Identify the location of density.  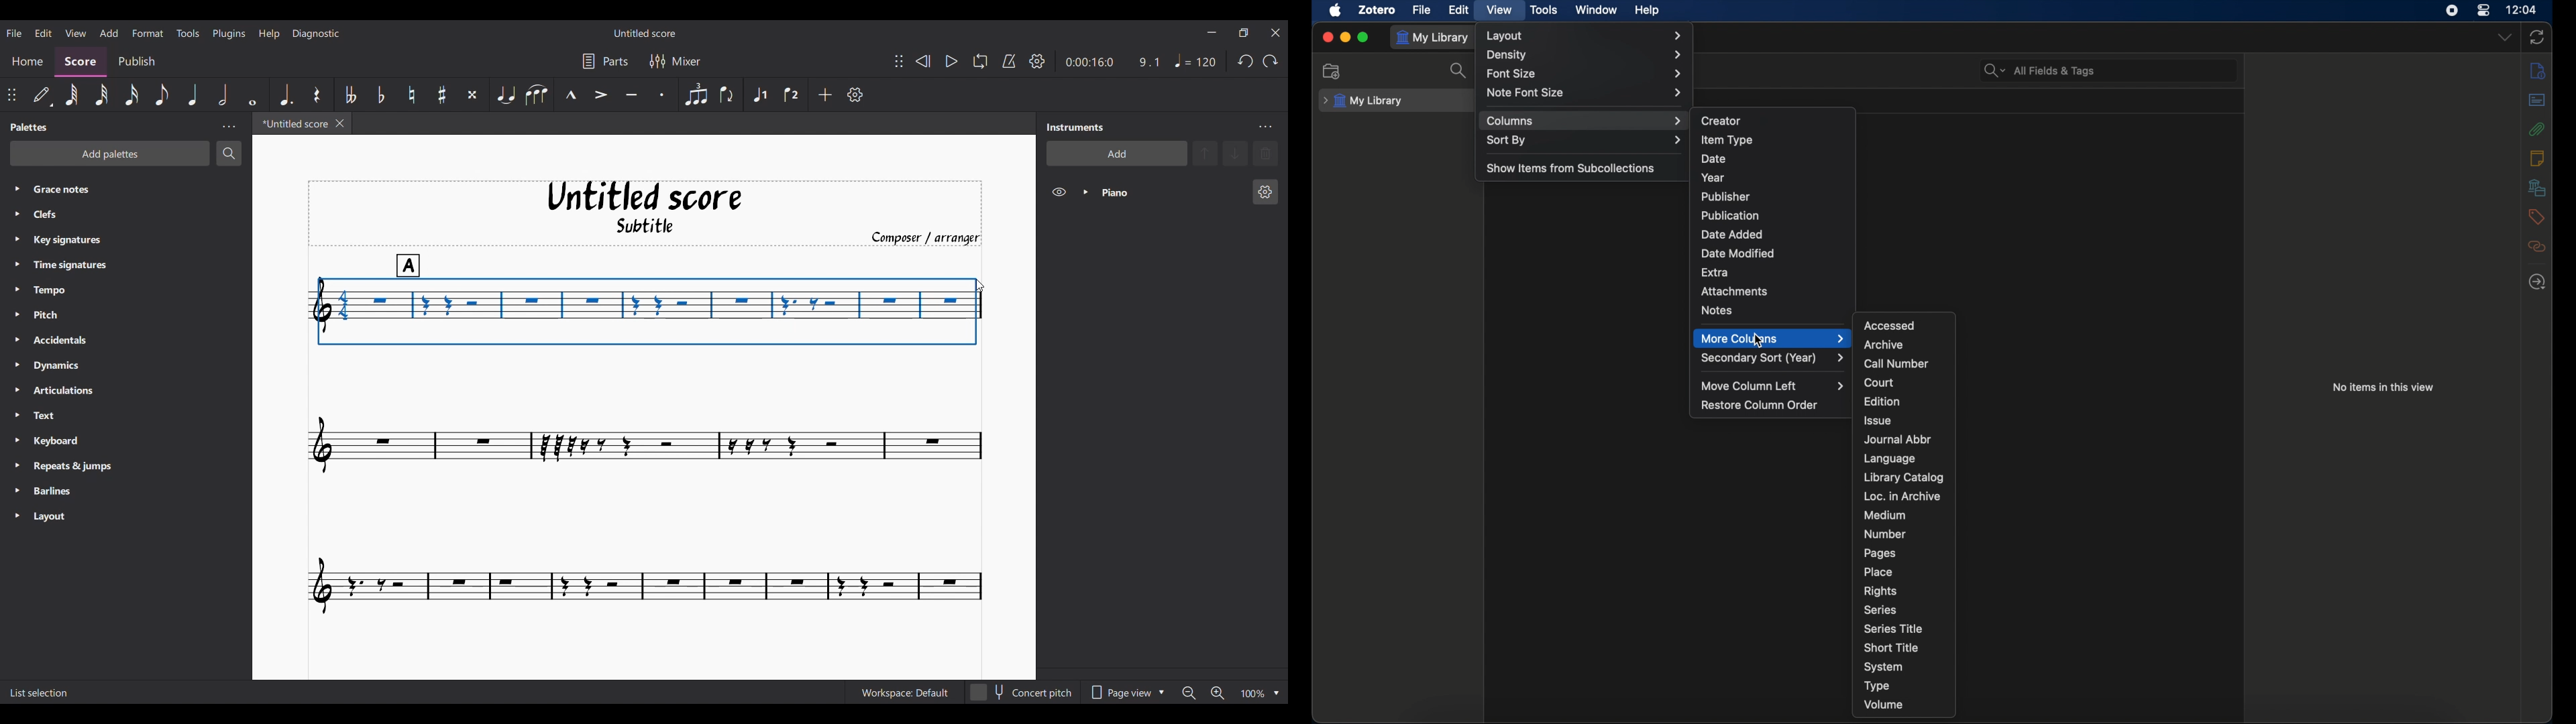
(1585, 56).